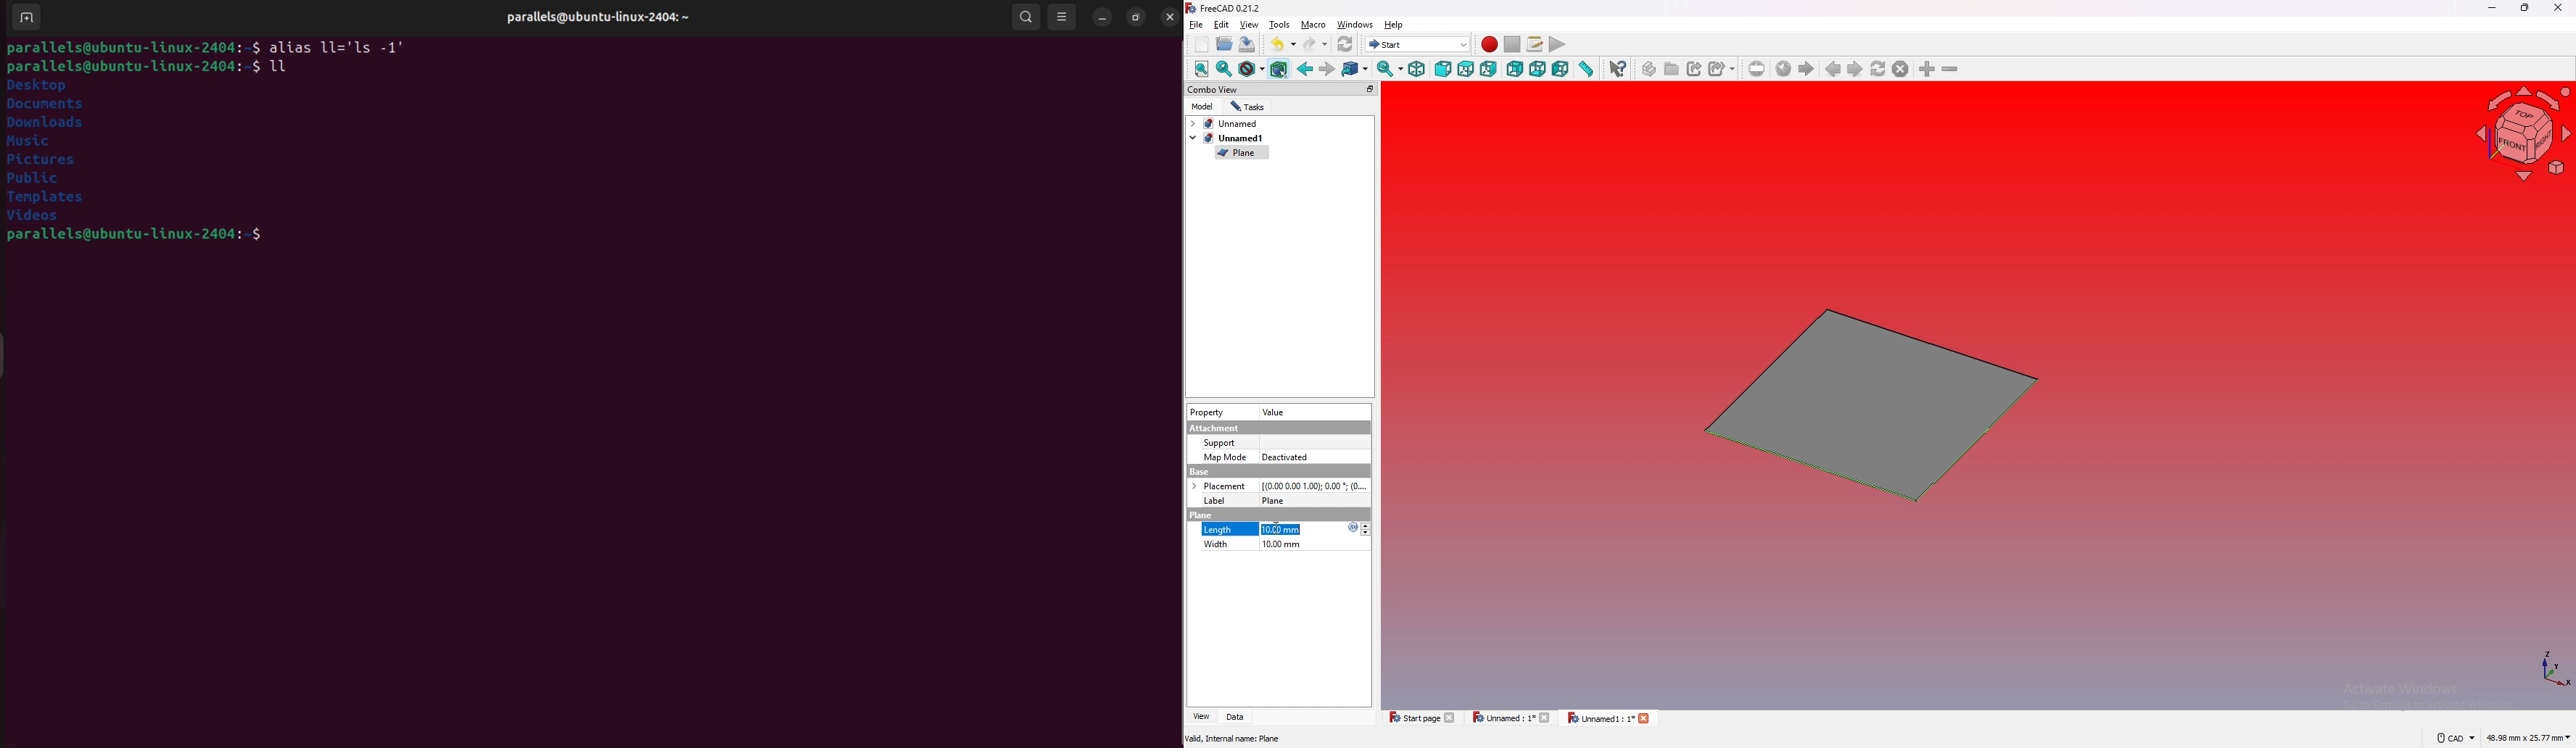 This screenshot has width=2576, height=756. What do you see at coordinates (1696, 69) in the screenshot?
I see `create link` at bounding box center [1696, 69].